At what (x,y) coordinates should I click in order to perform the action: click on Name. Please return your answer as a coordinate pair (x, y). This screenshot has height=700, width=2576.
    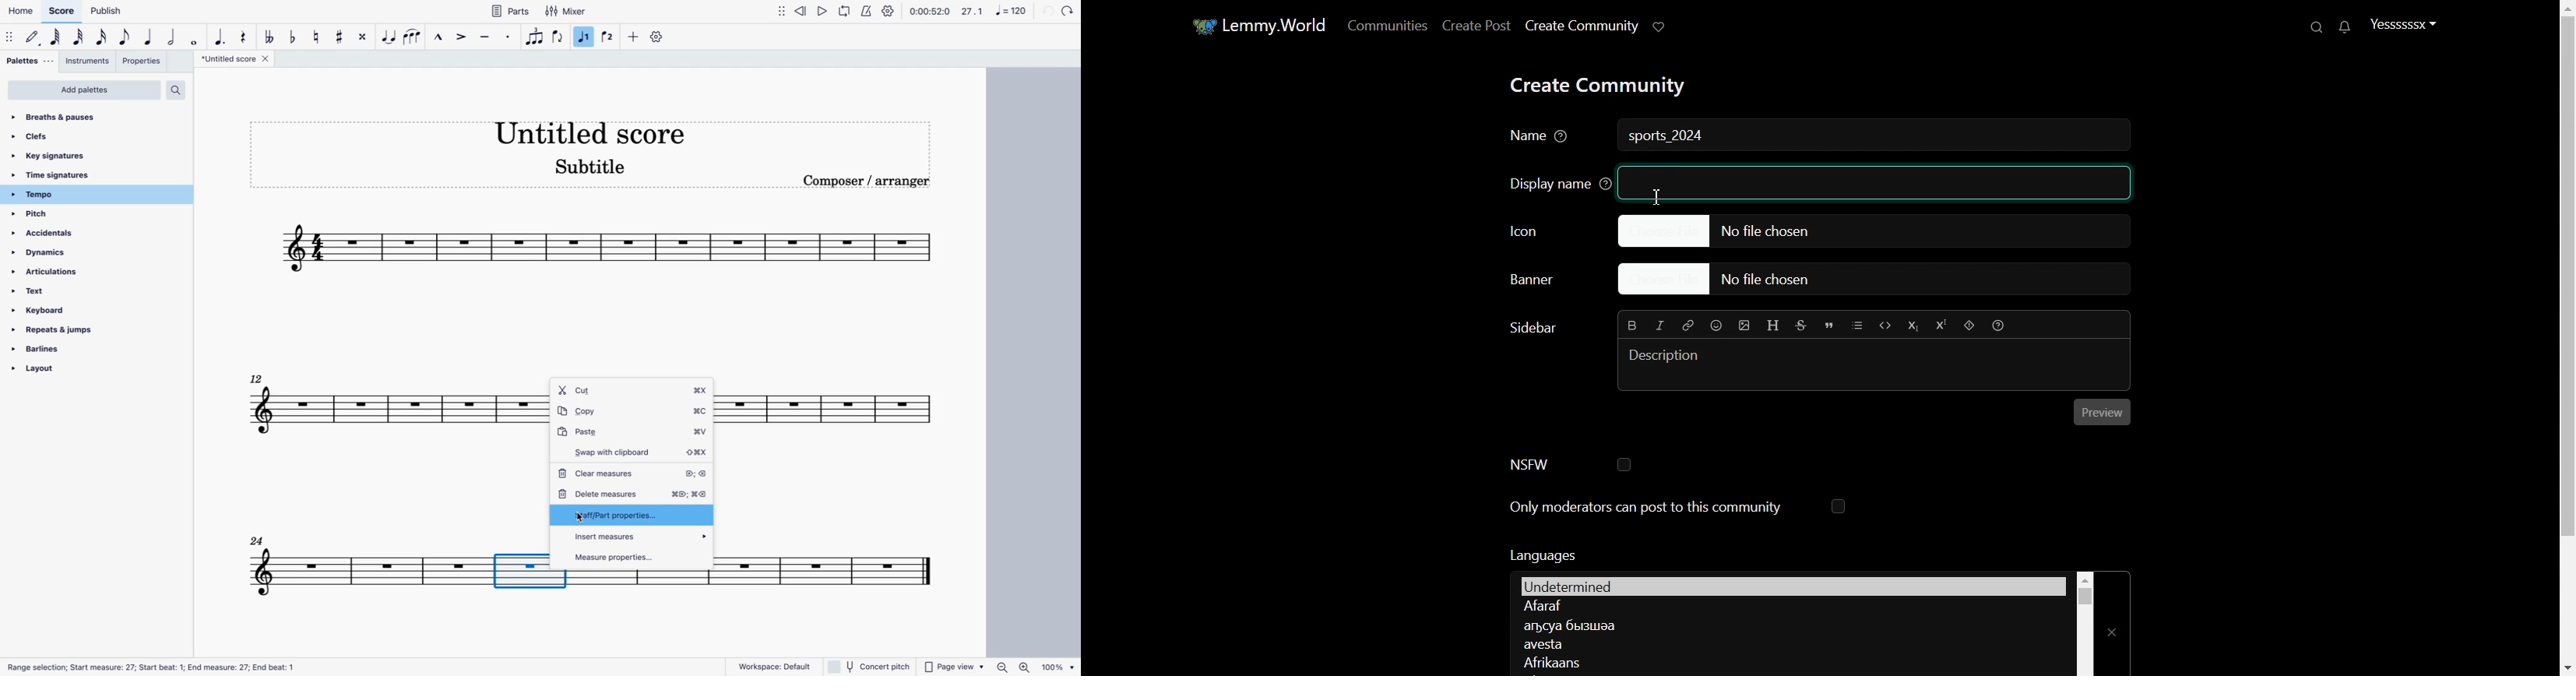
    Looking at the image, I should click on (1541, 137).